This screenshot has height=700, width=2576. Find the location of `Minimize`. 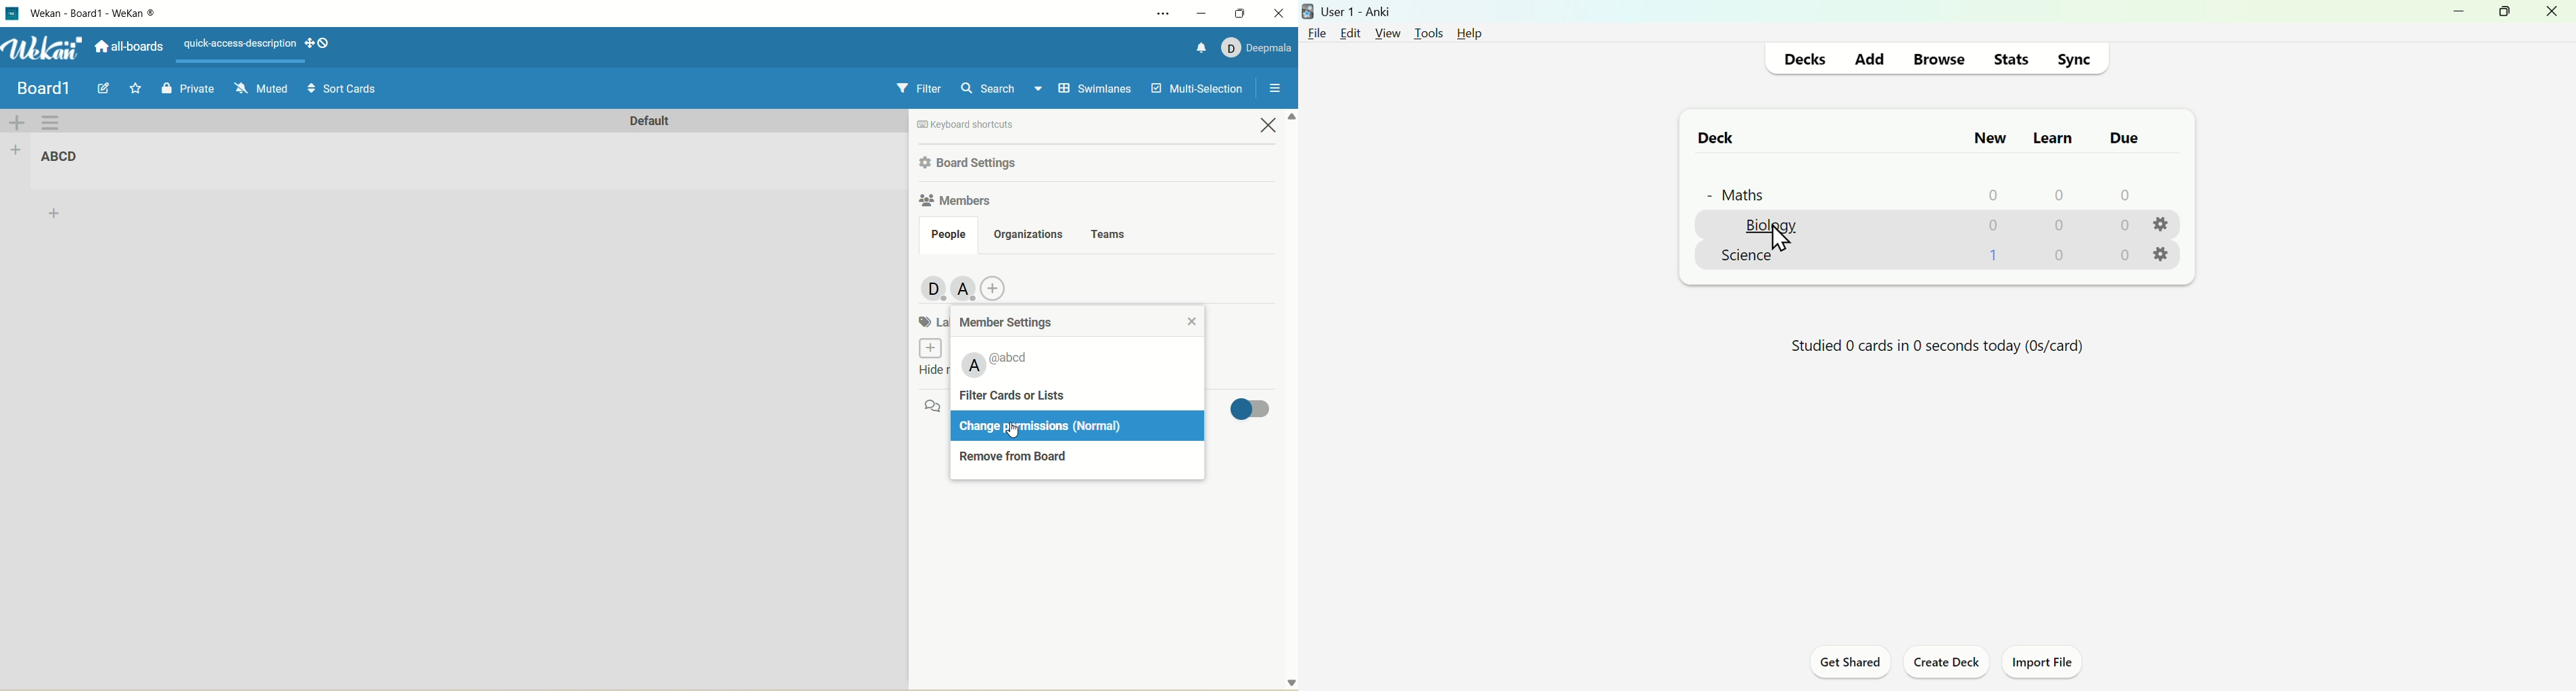

Minimize is located at coordinates (2454, 17).